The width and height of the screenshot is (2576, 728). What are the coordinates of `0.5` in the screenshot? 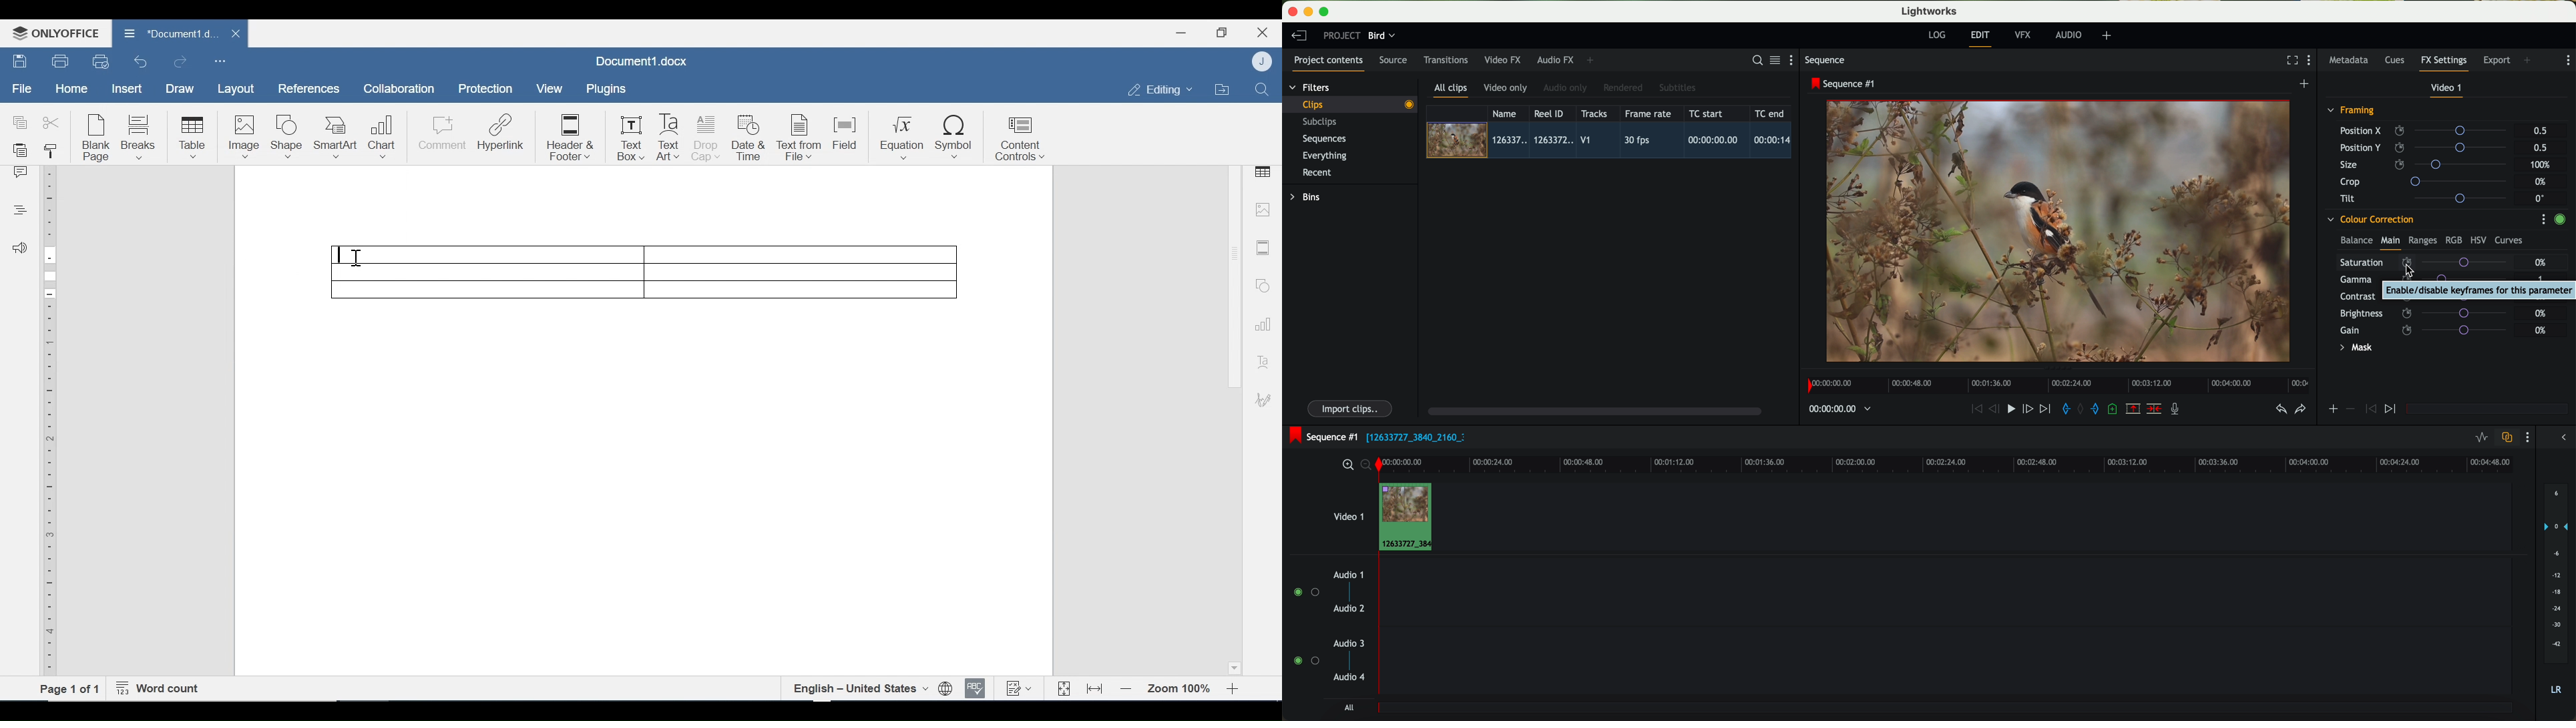 It's located at (2540, 147).